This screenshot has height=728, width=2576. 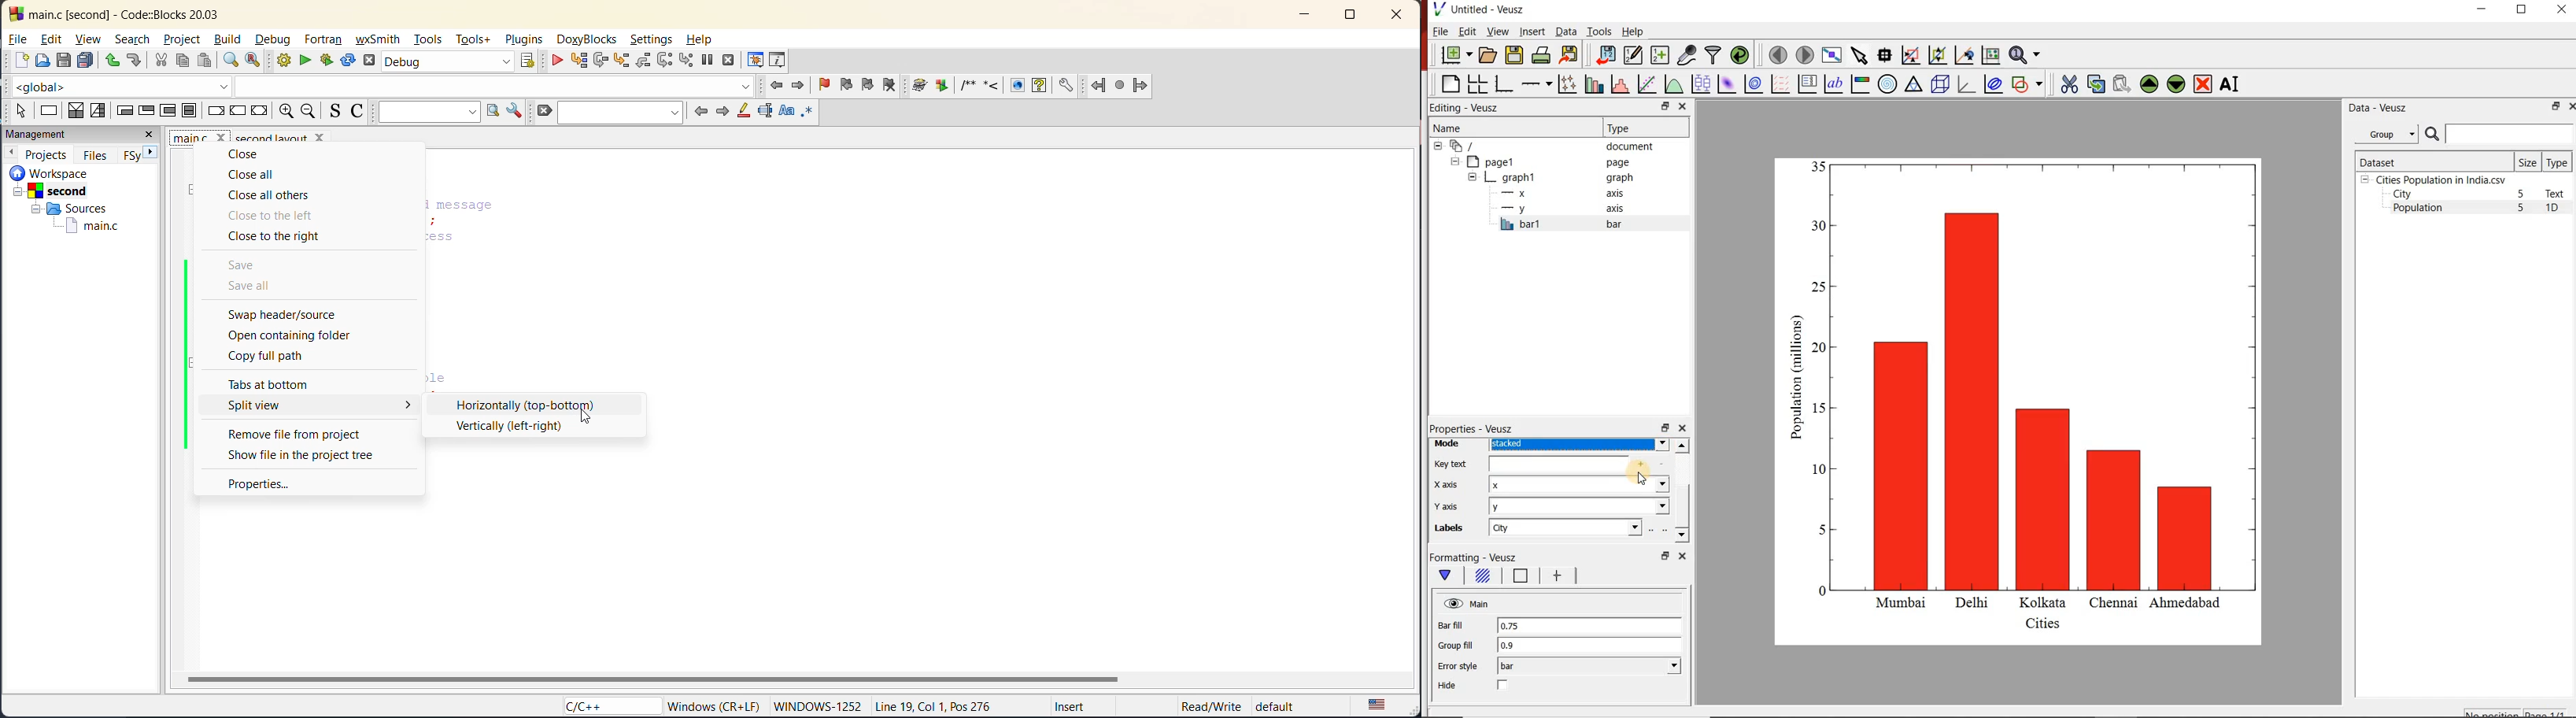 I want to click on build, so click(x=279, y=60).